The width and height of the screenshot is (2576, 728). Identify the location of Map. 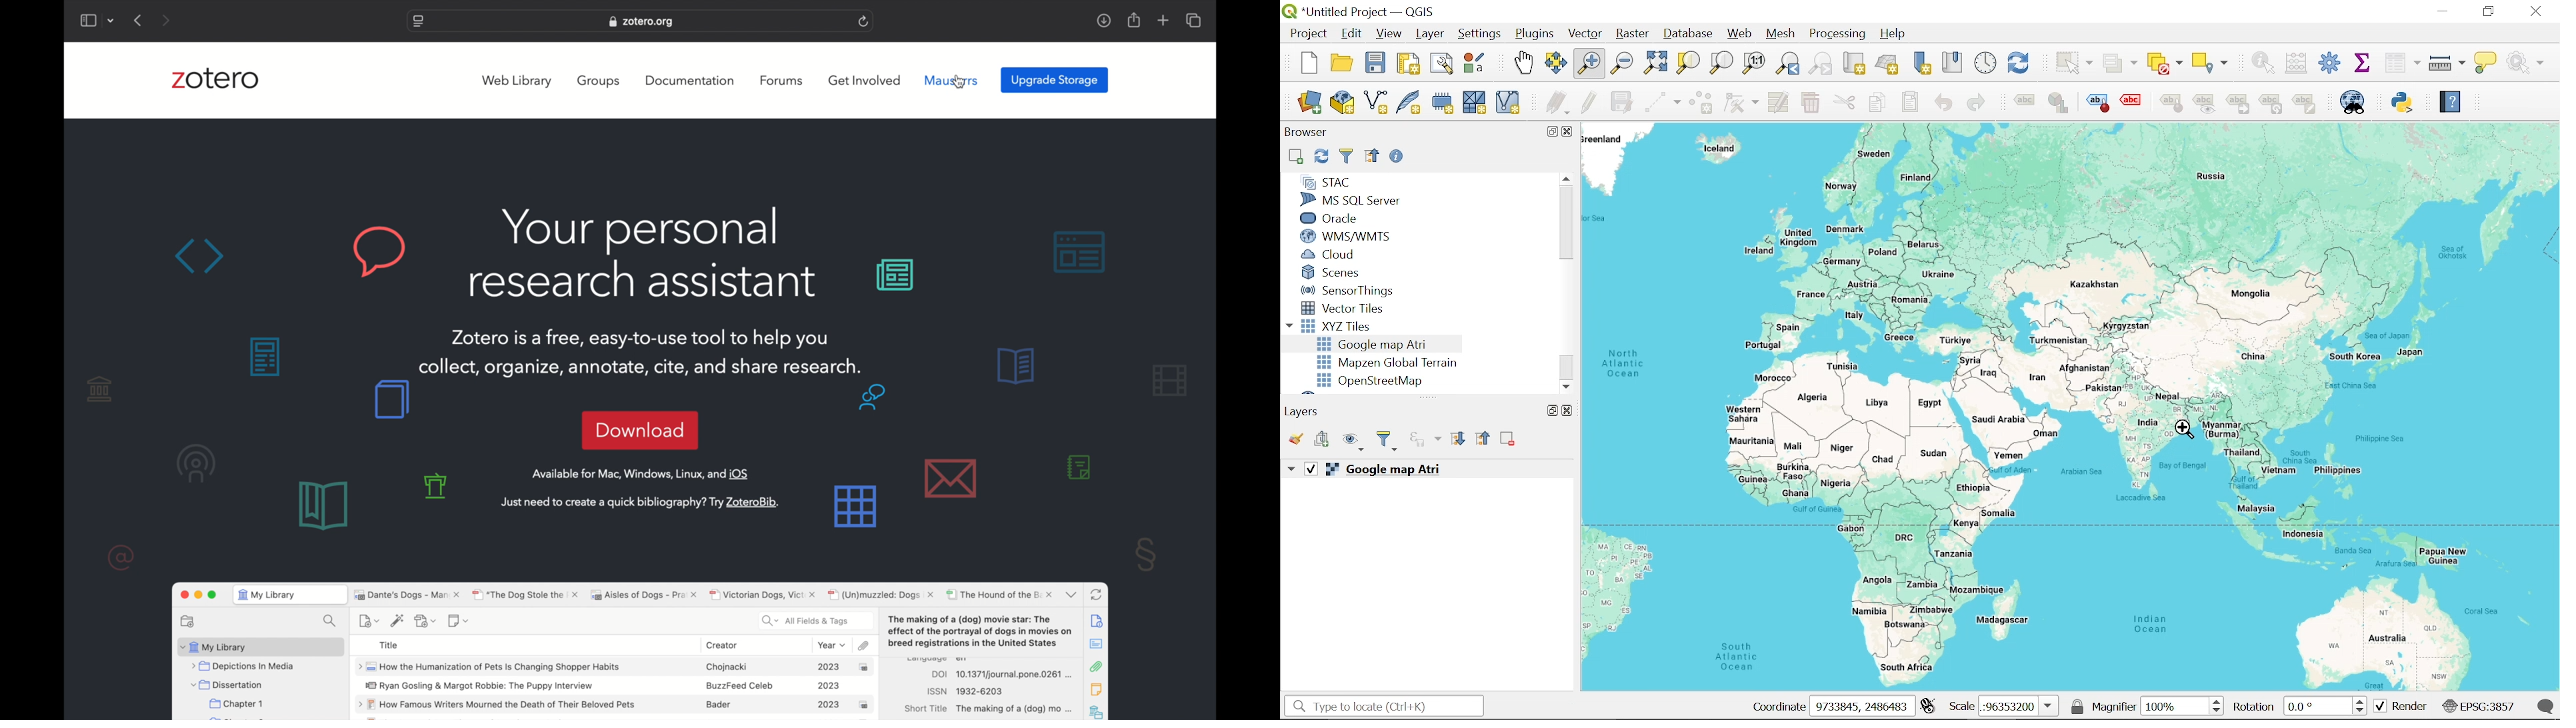
(2071, 407).